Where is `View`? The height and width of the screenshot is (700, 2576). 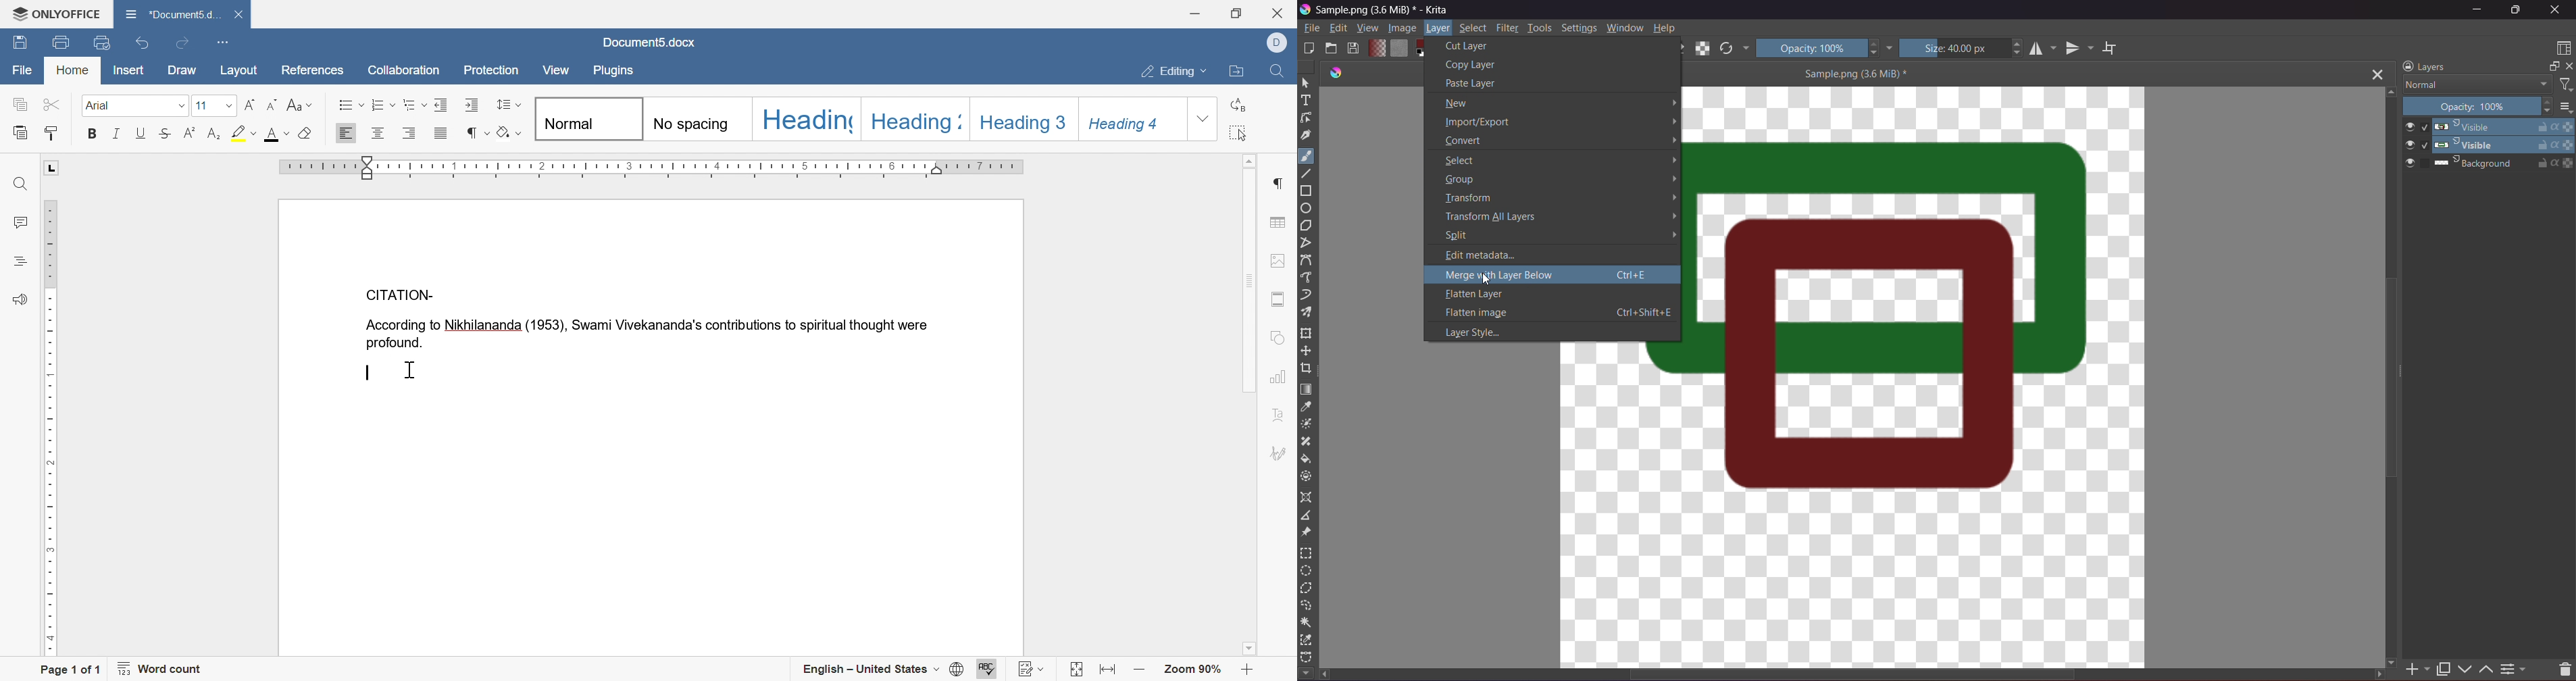
View is located at coordinates (1366, 29).